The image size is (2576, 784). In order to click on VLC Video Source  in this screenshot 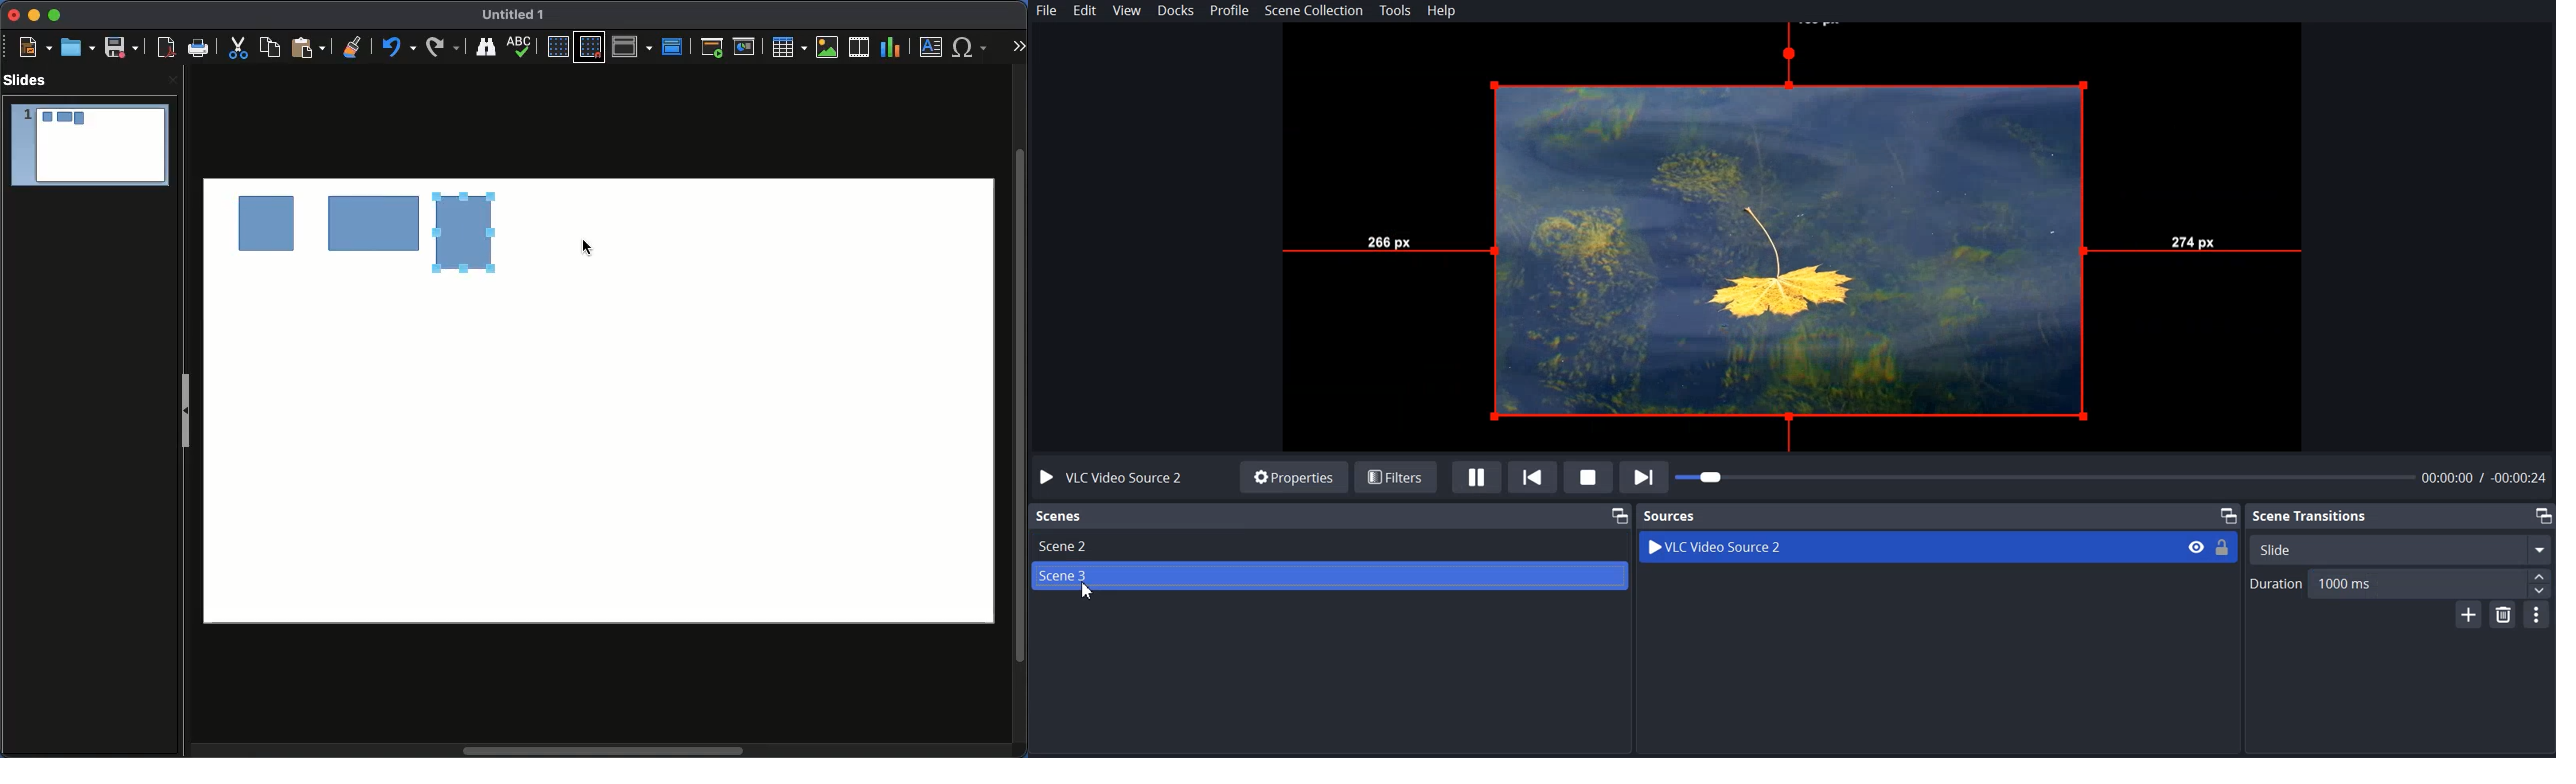, I will do `click(1909, 546)`.